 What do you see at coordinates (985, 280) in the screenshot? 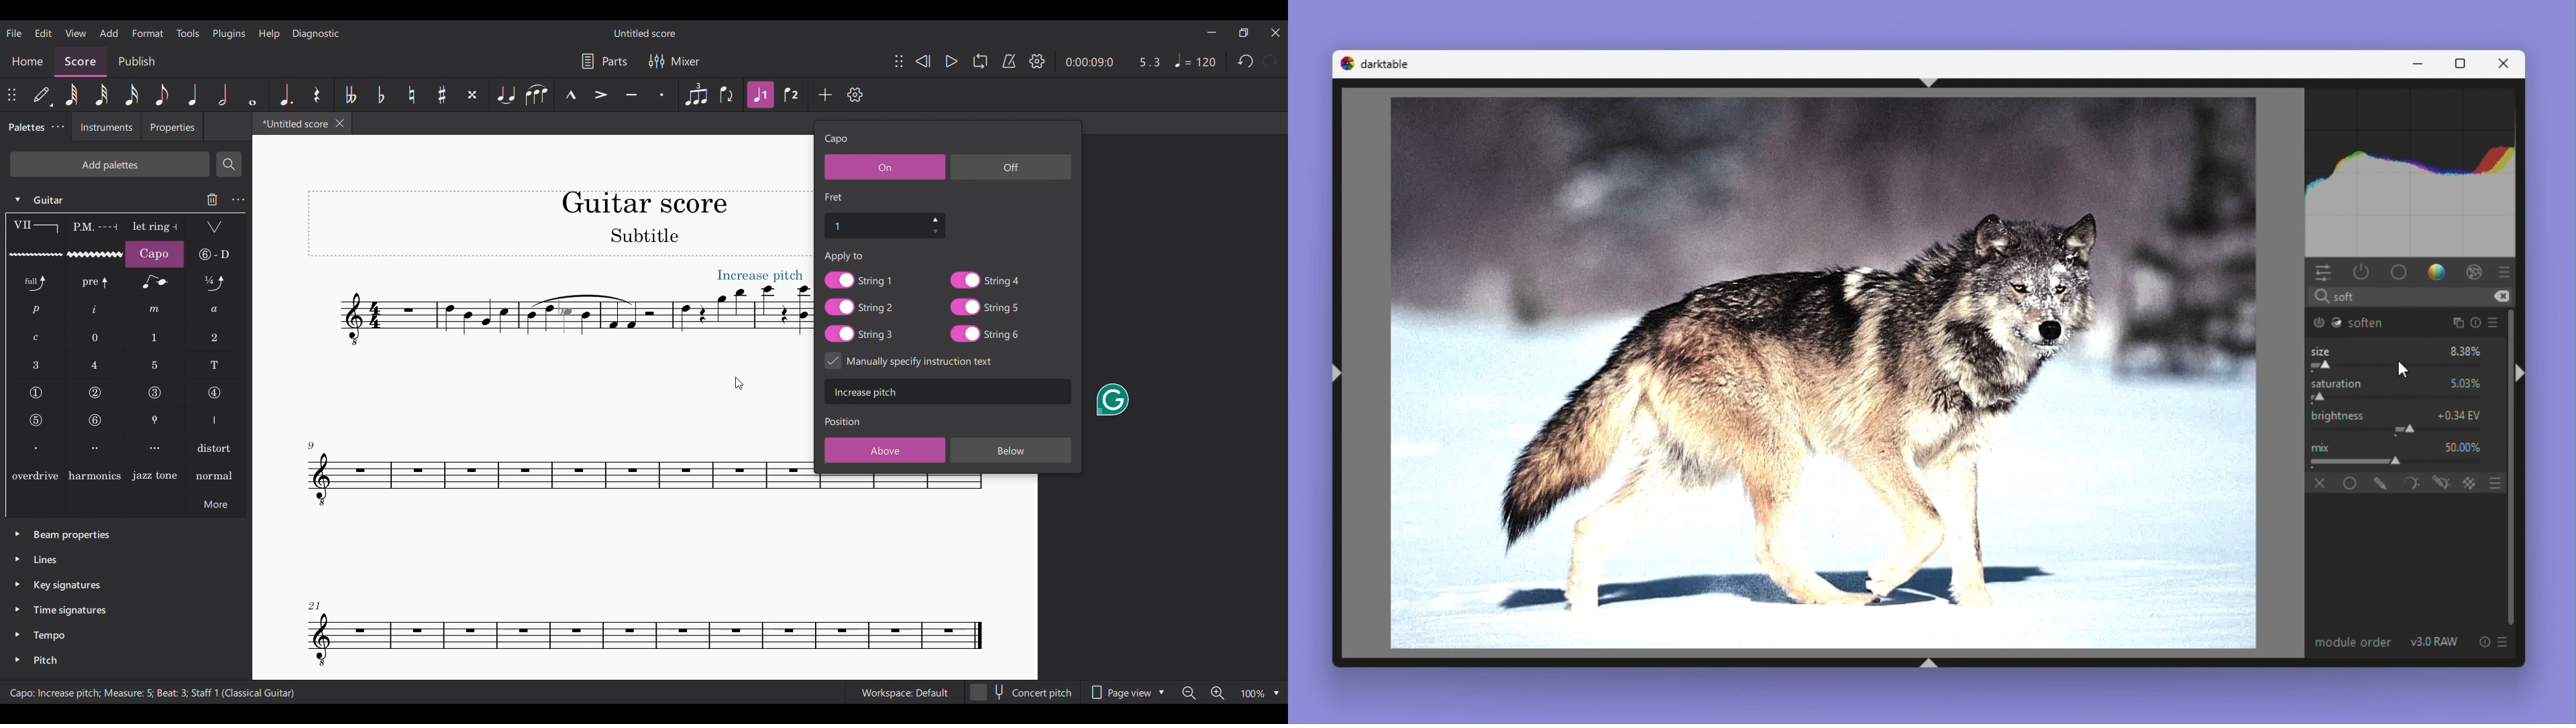
I see `String 4 toggle` at bounding box center [985, 280].